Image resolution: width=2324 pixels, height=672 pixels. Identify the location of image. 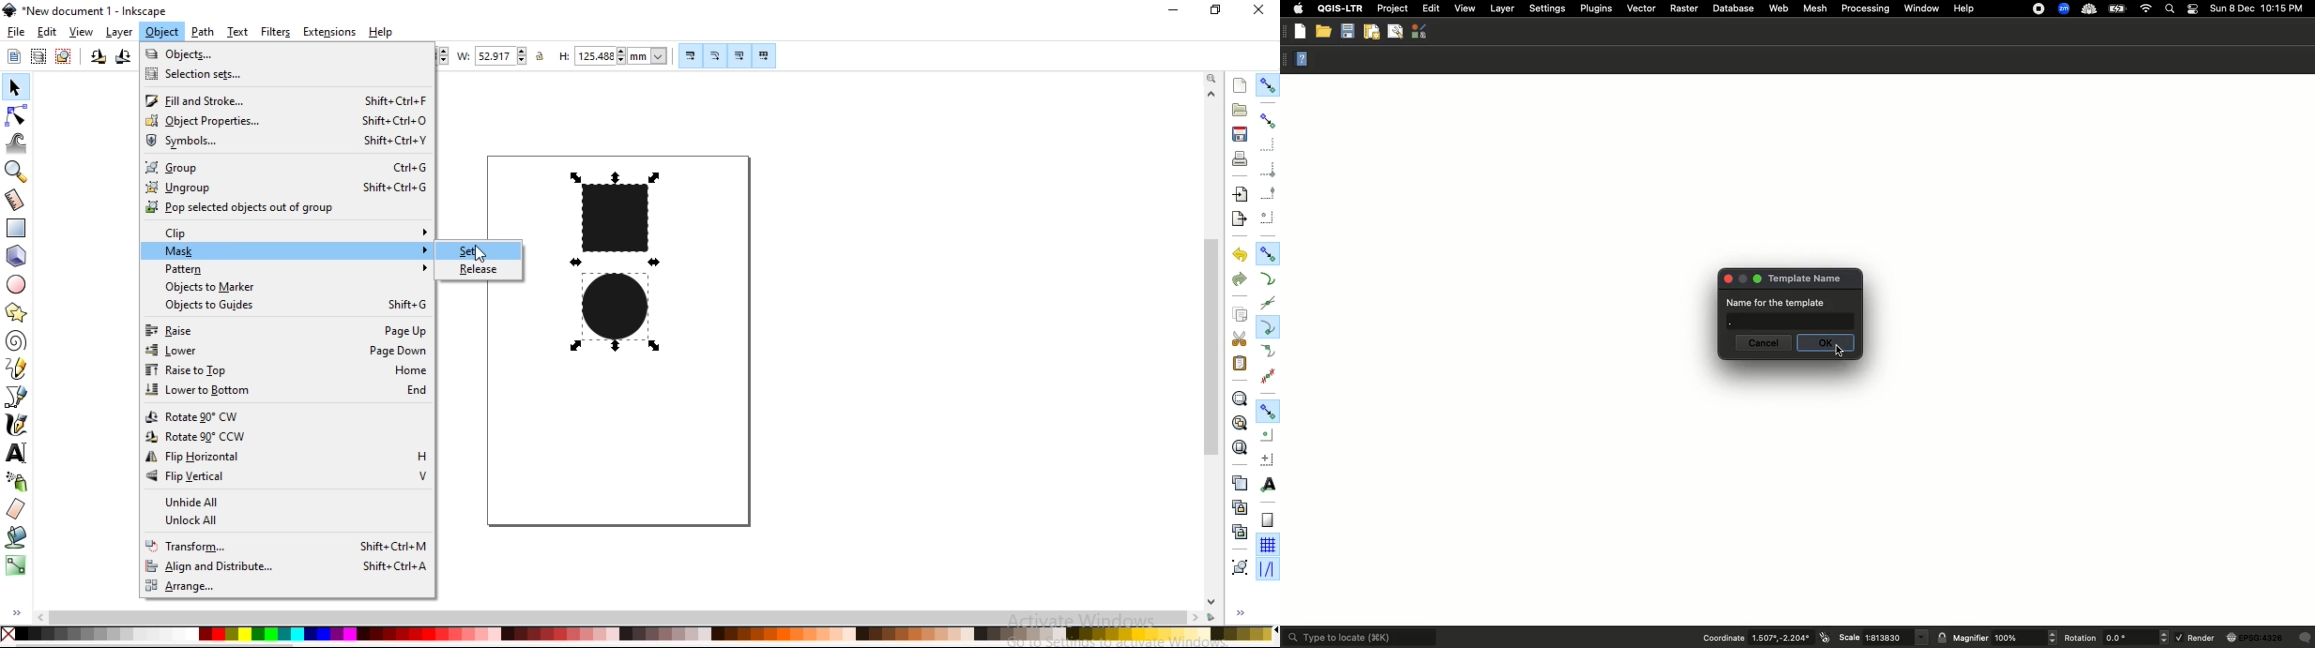
(621, 273).